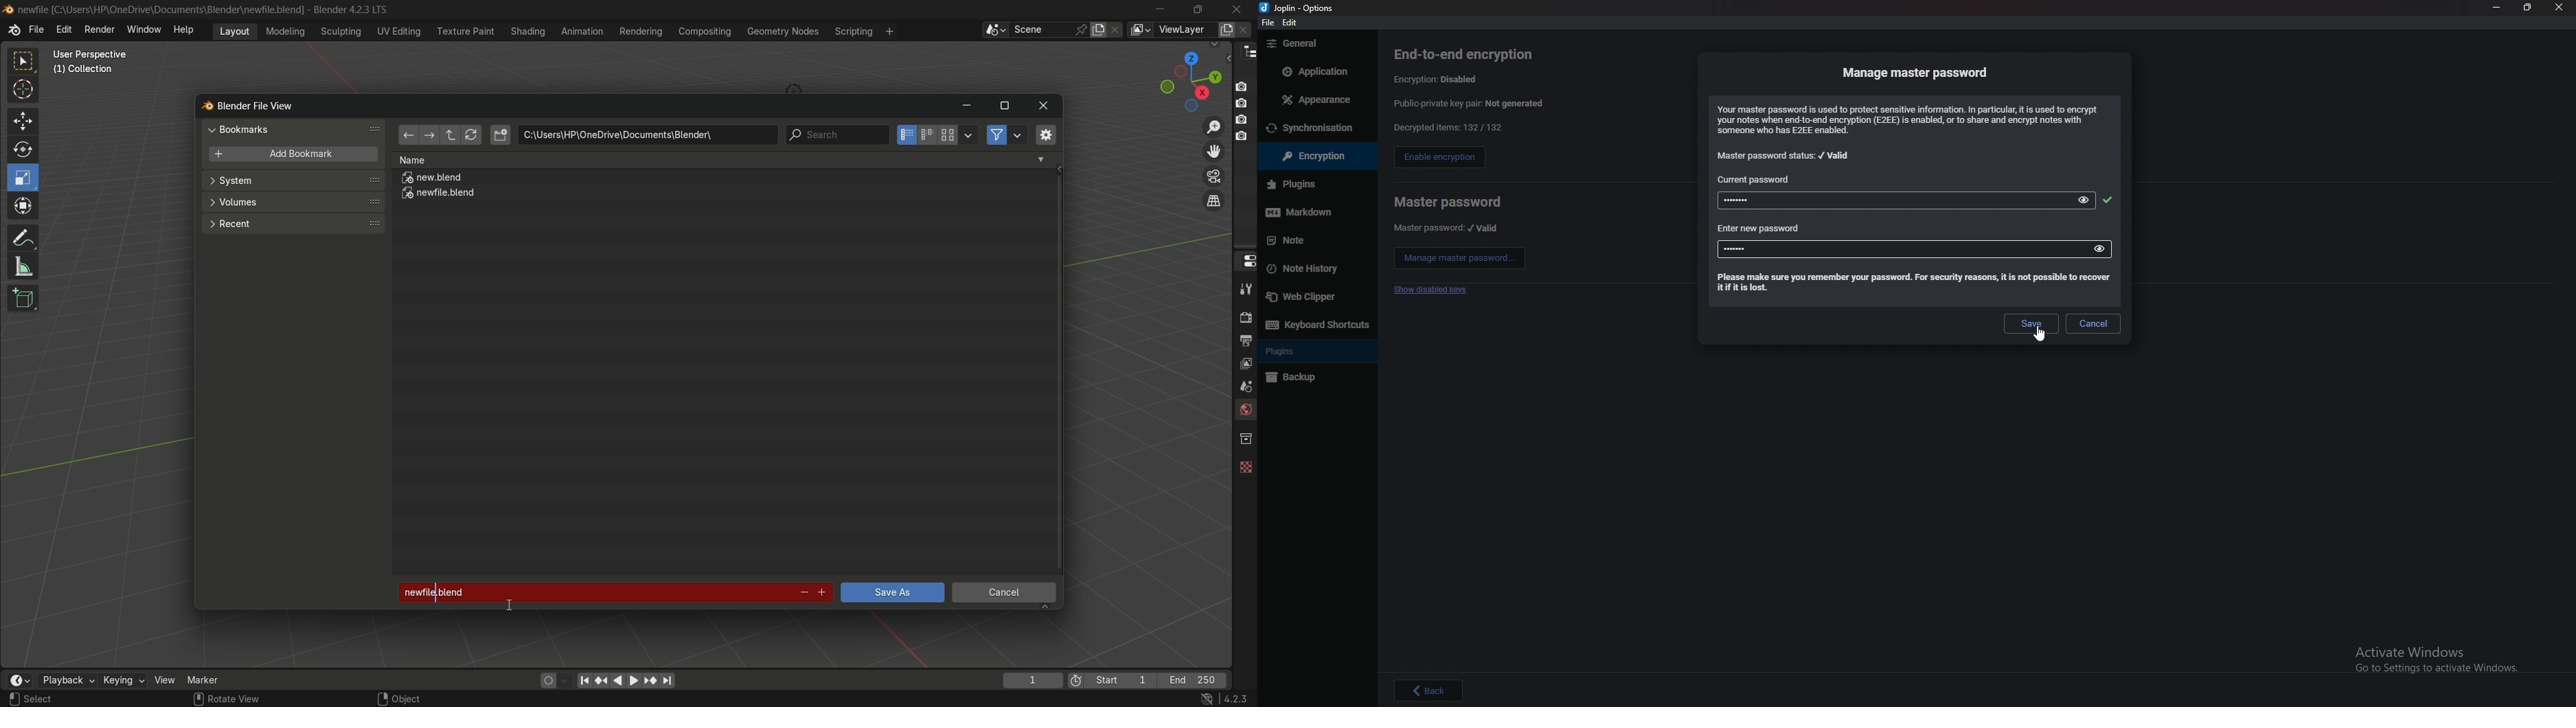 This screenshot has width=2576, height=728. What do you see at coordinates (1316, 324) in the screenshot?
I see `keyboard shortcuts` at bounding box center [1316, 324].